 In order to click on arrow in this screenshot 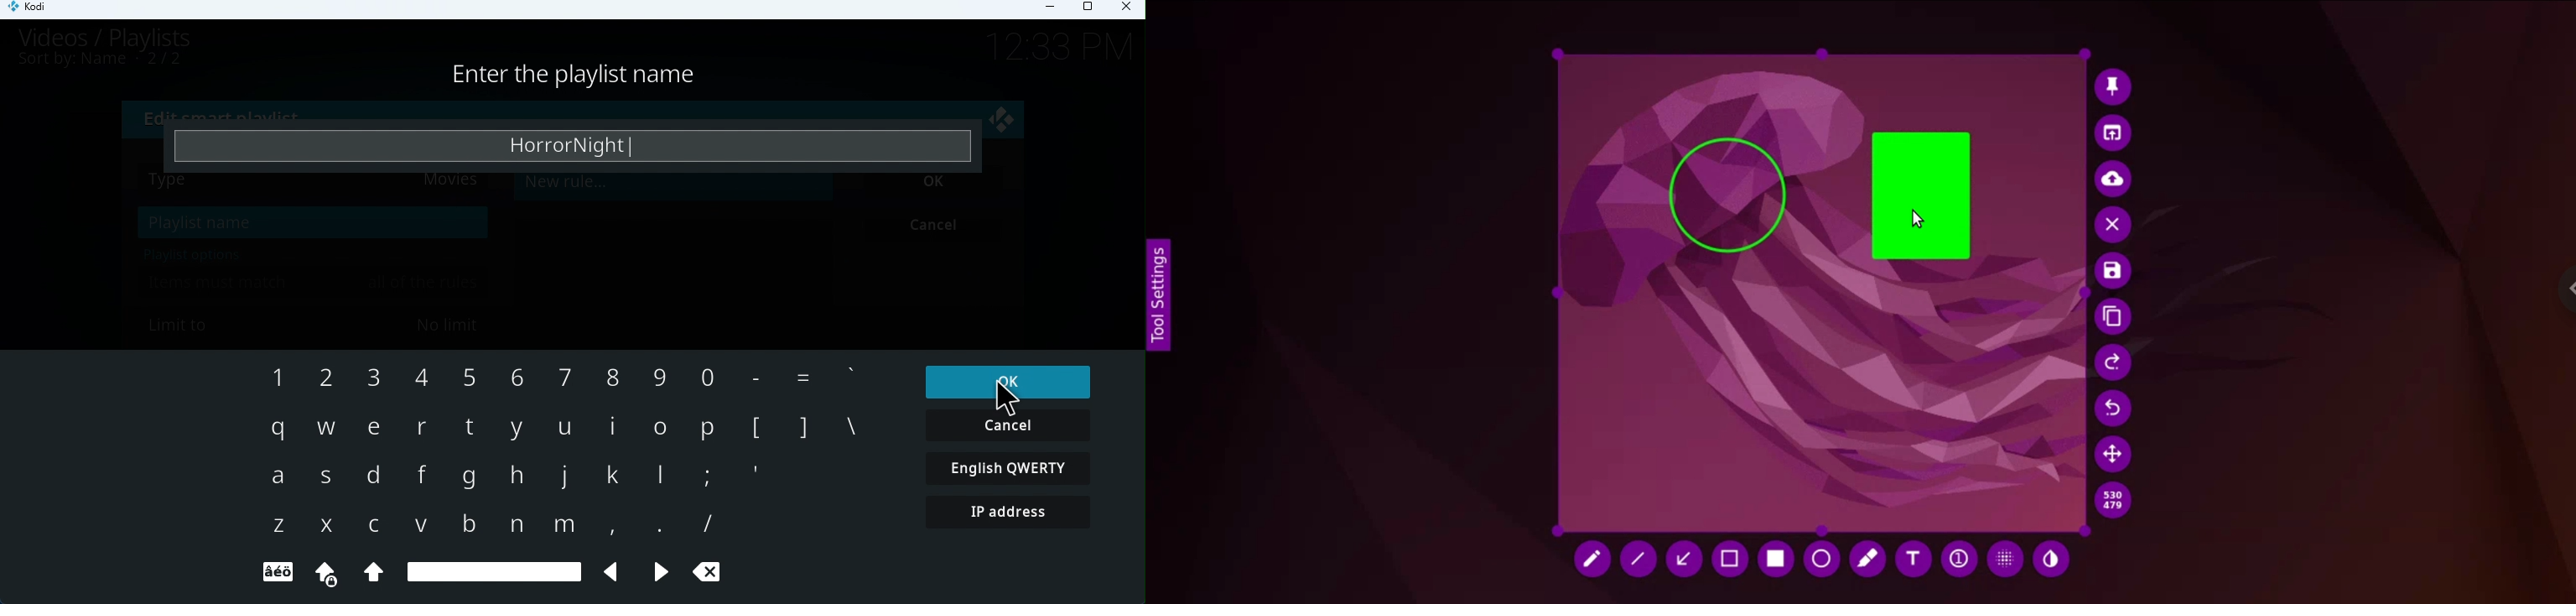, I will do `click(1687, 559)`.